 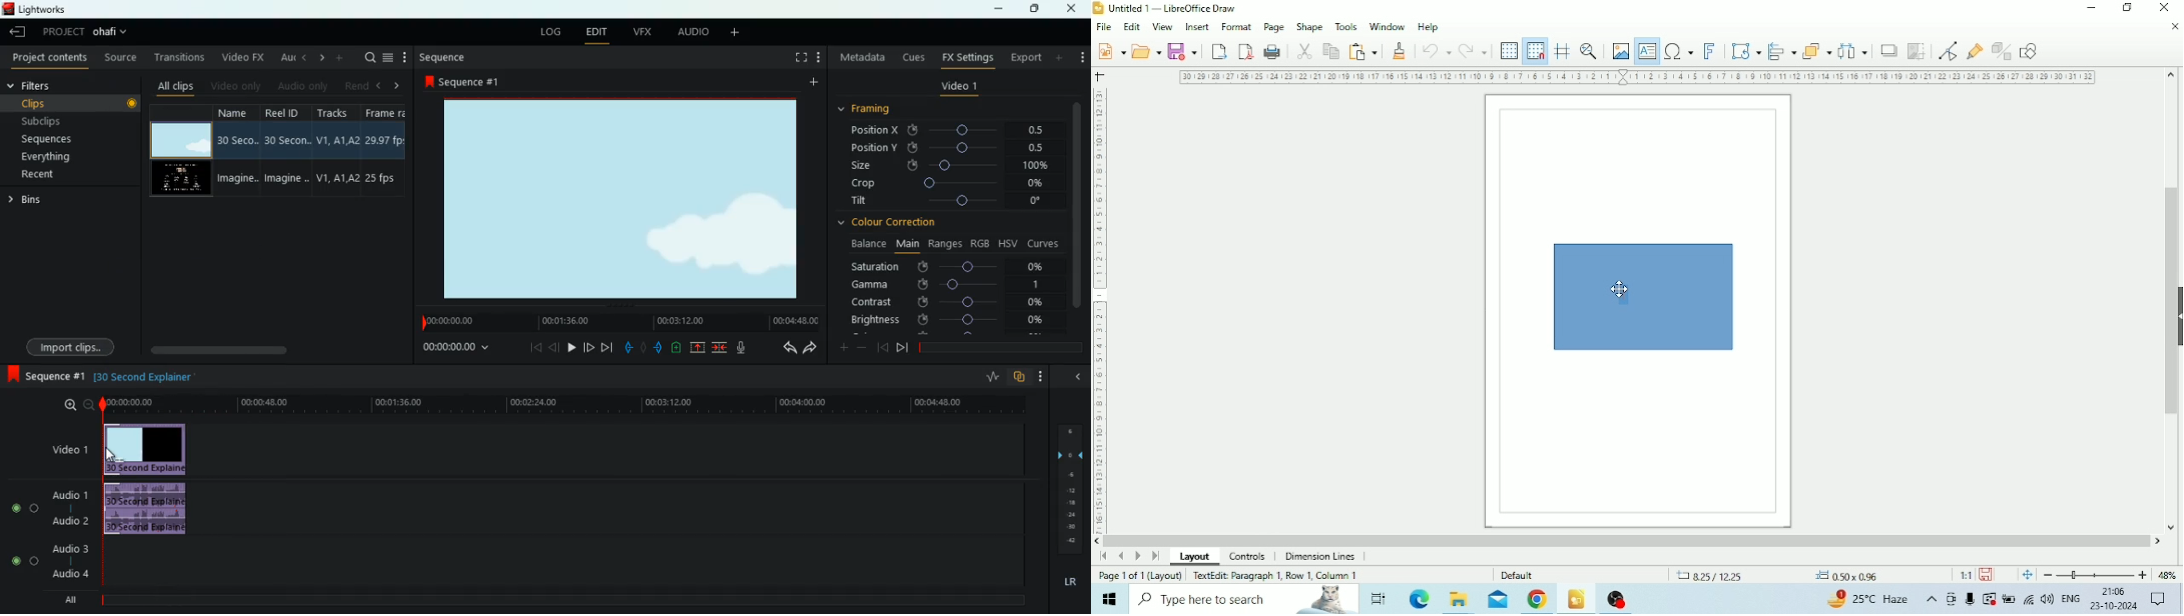 I want to click on fps, so click(x=383, y=152).